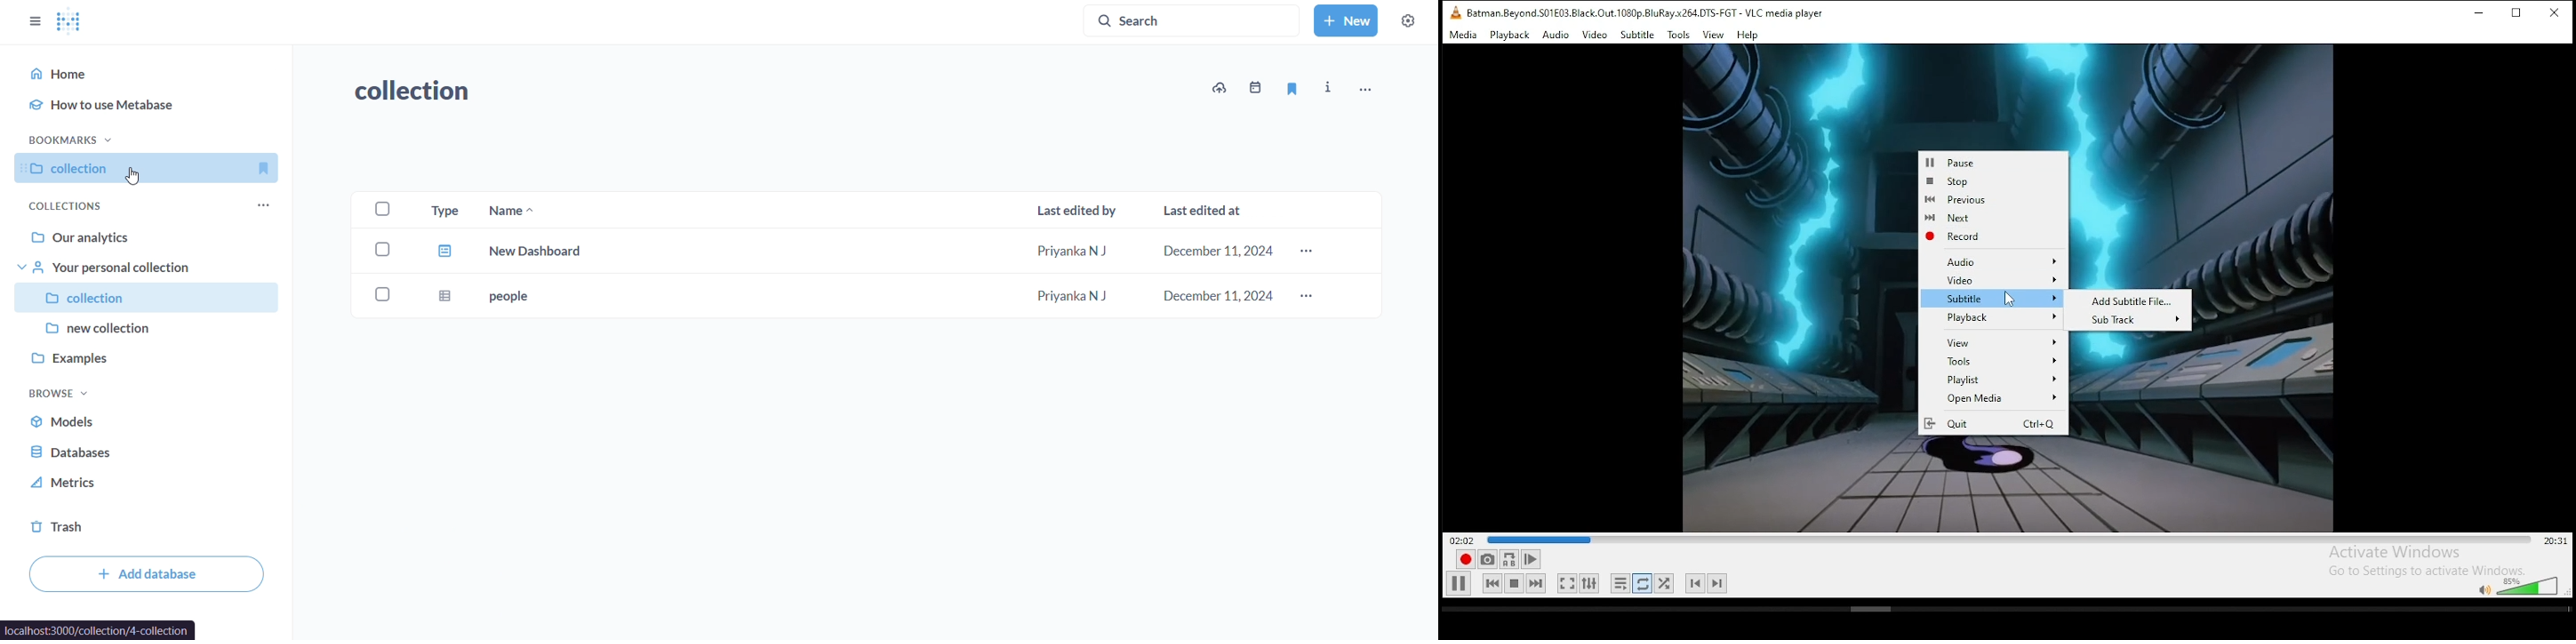  Describe the element at coordinates (99, 629) in the screenshot. I see `url: localhost:3000/collection/4-collection` at that location.